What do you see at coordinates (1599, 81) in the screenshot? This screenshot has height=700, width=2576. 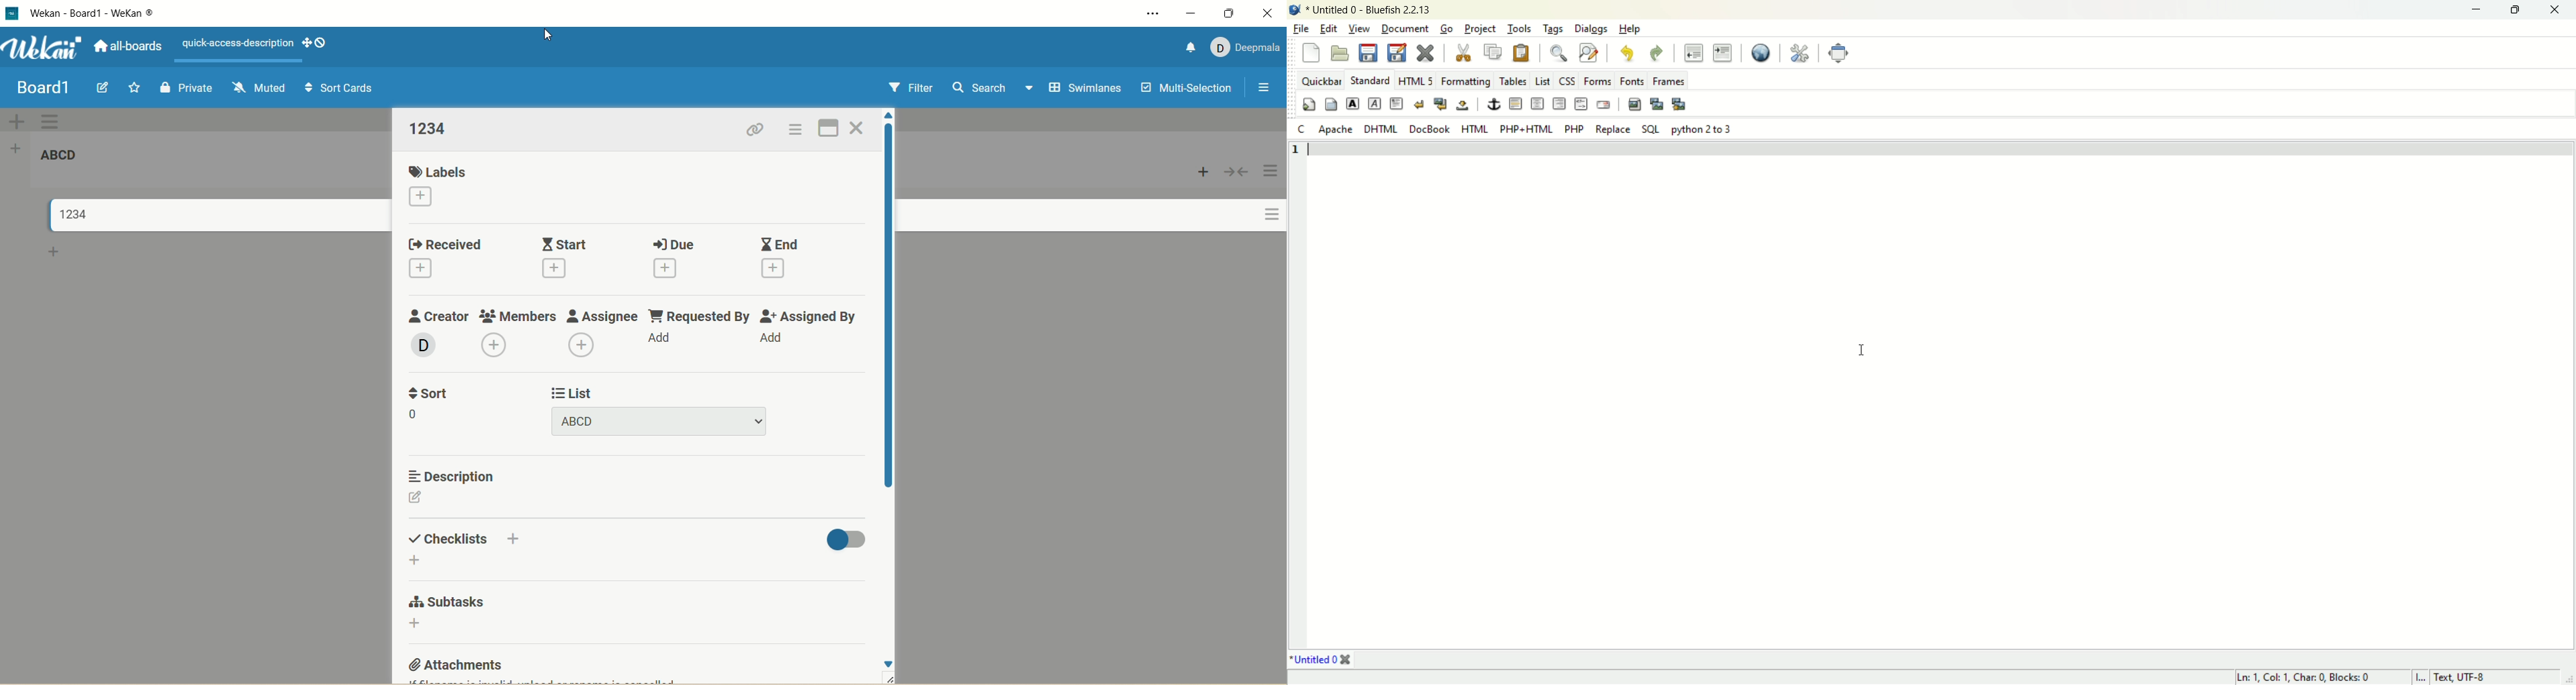 I see `forms` at bounding box center [1599, 81].